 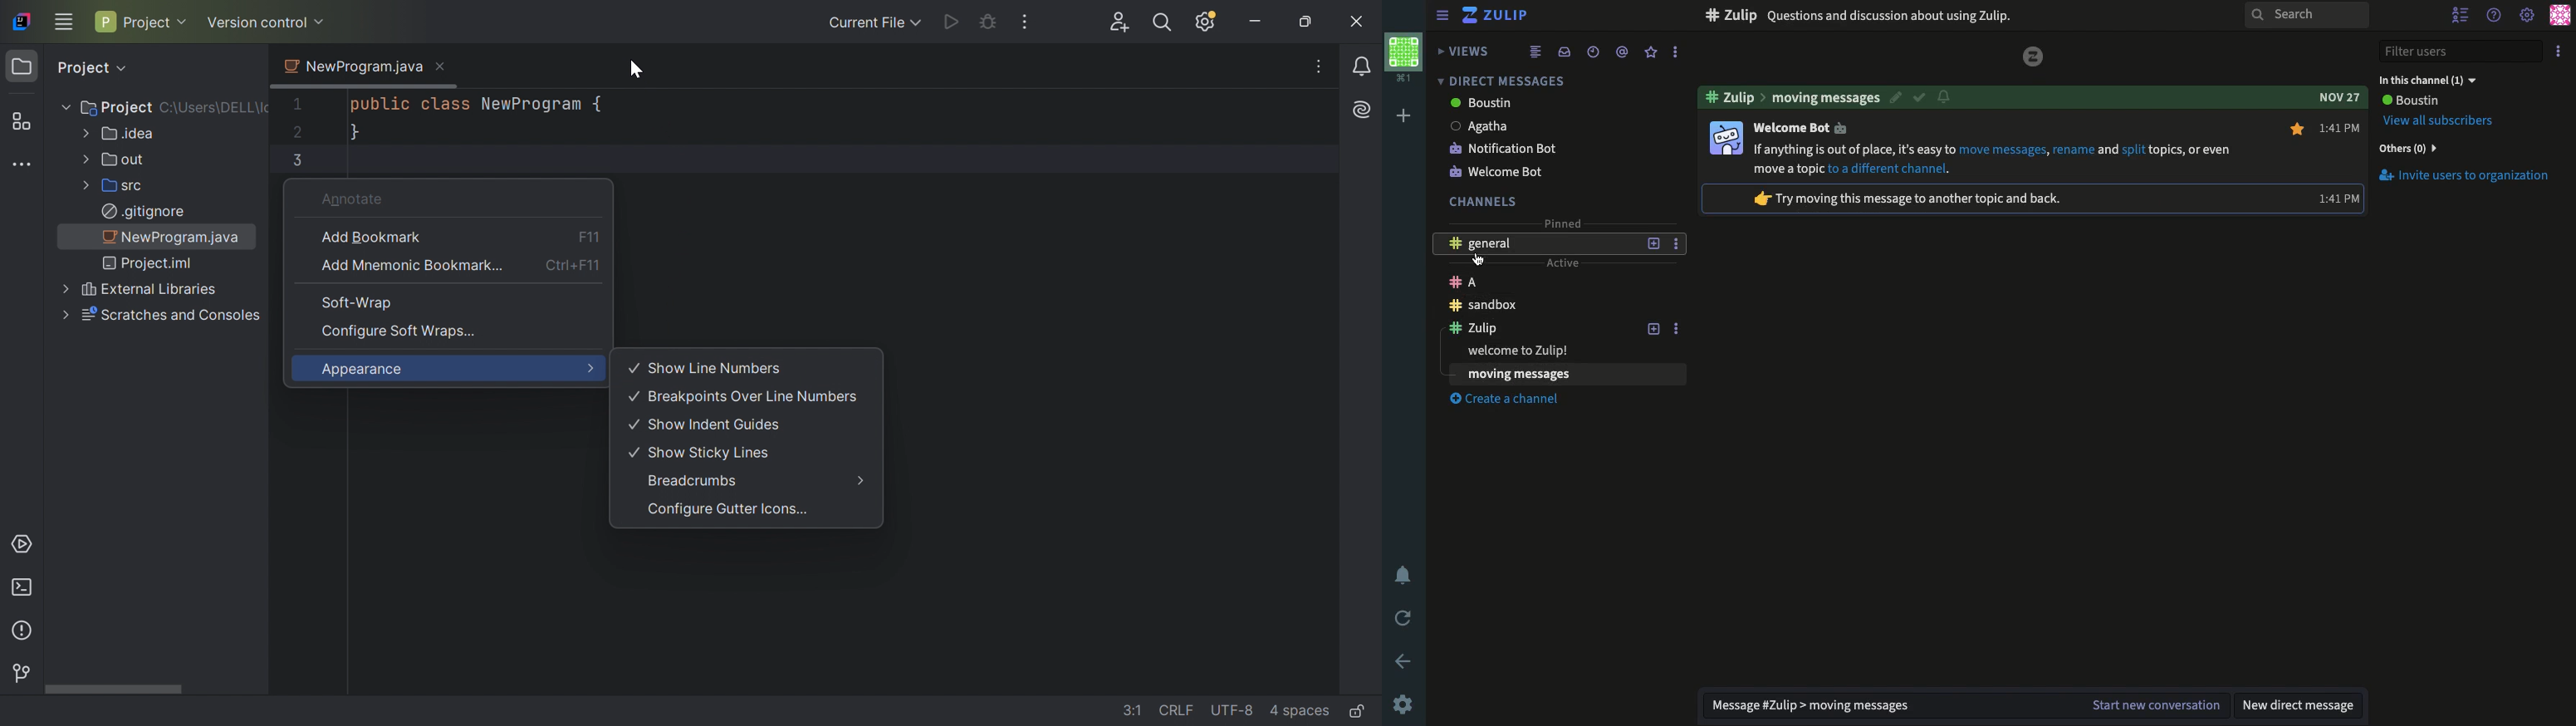 What do you see at coordinates (1800, 127) in the screenshot?
I see `welcome bot` at bounding box center [1800, 127].